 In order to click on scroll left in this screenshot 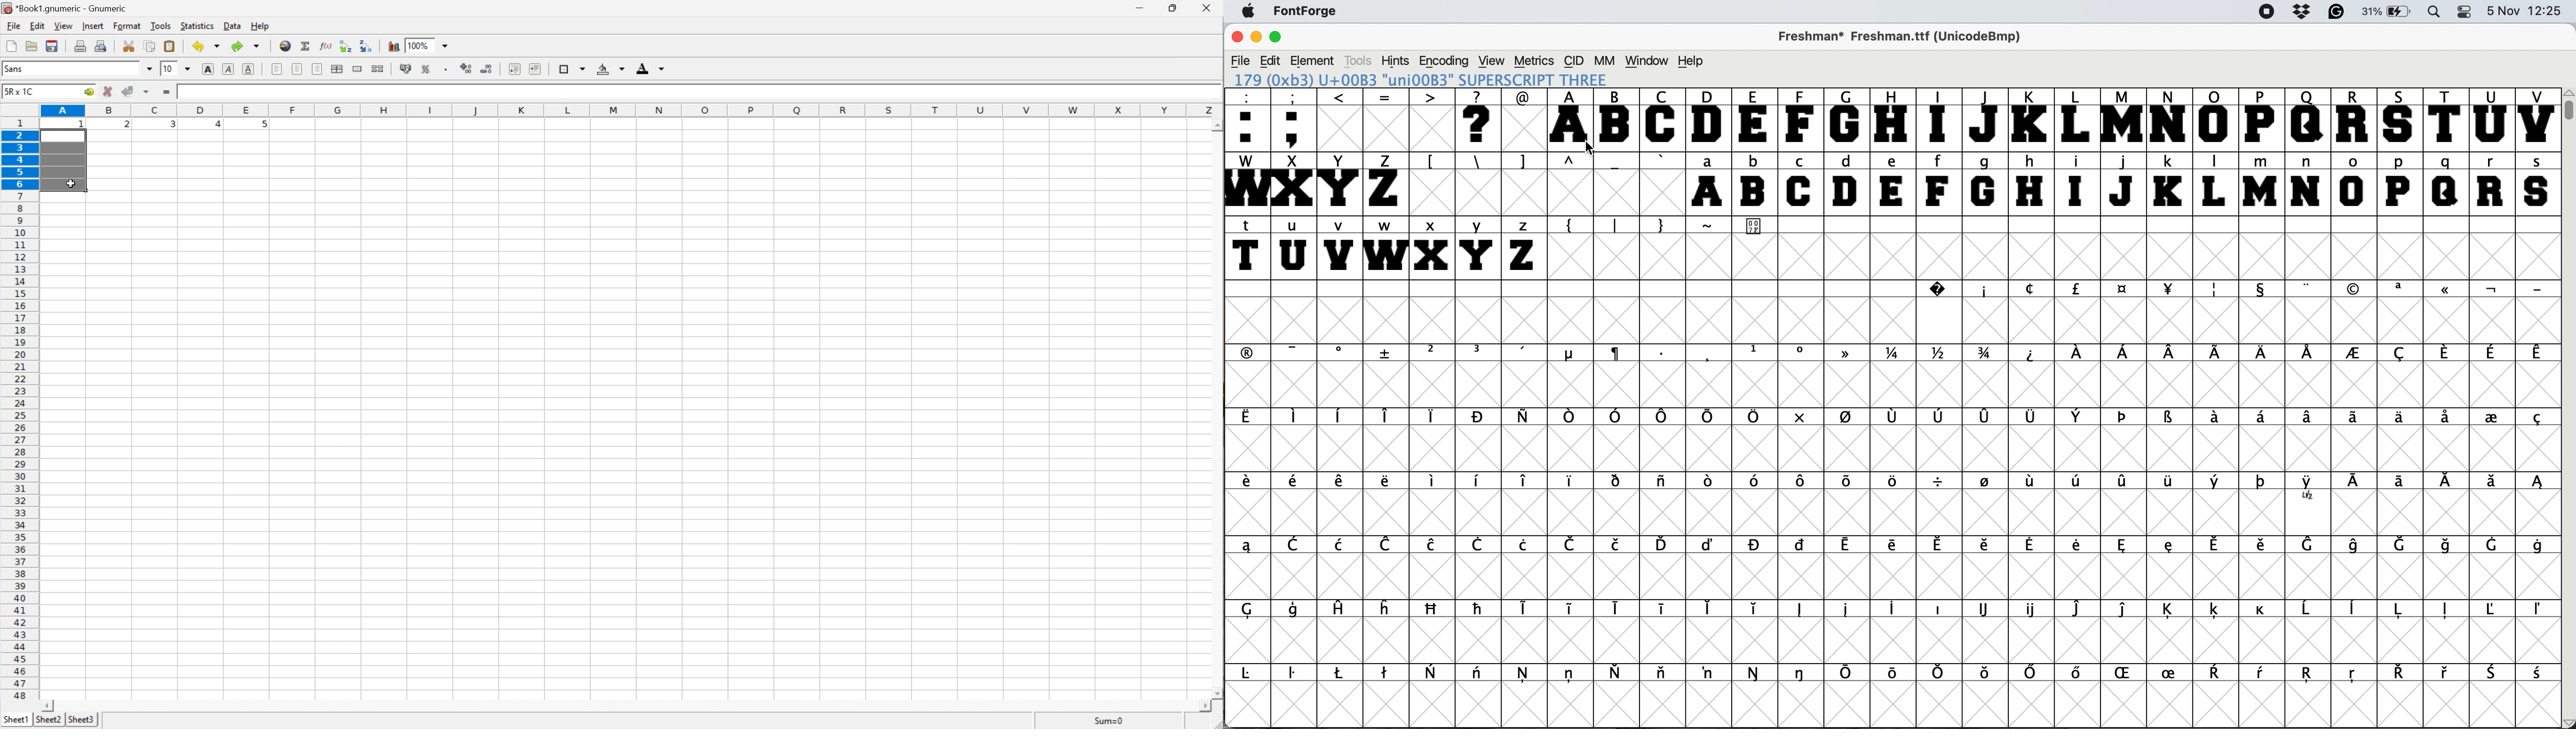, I will do `click(51, 706)`.